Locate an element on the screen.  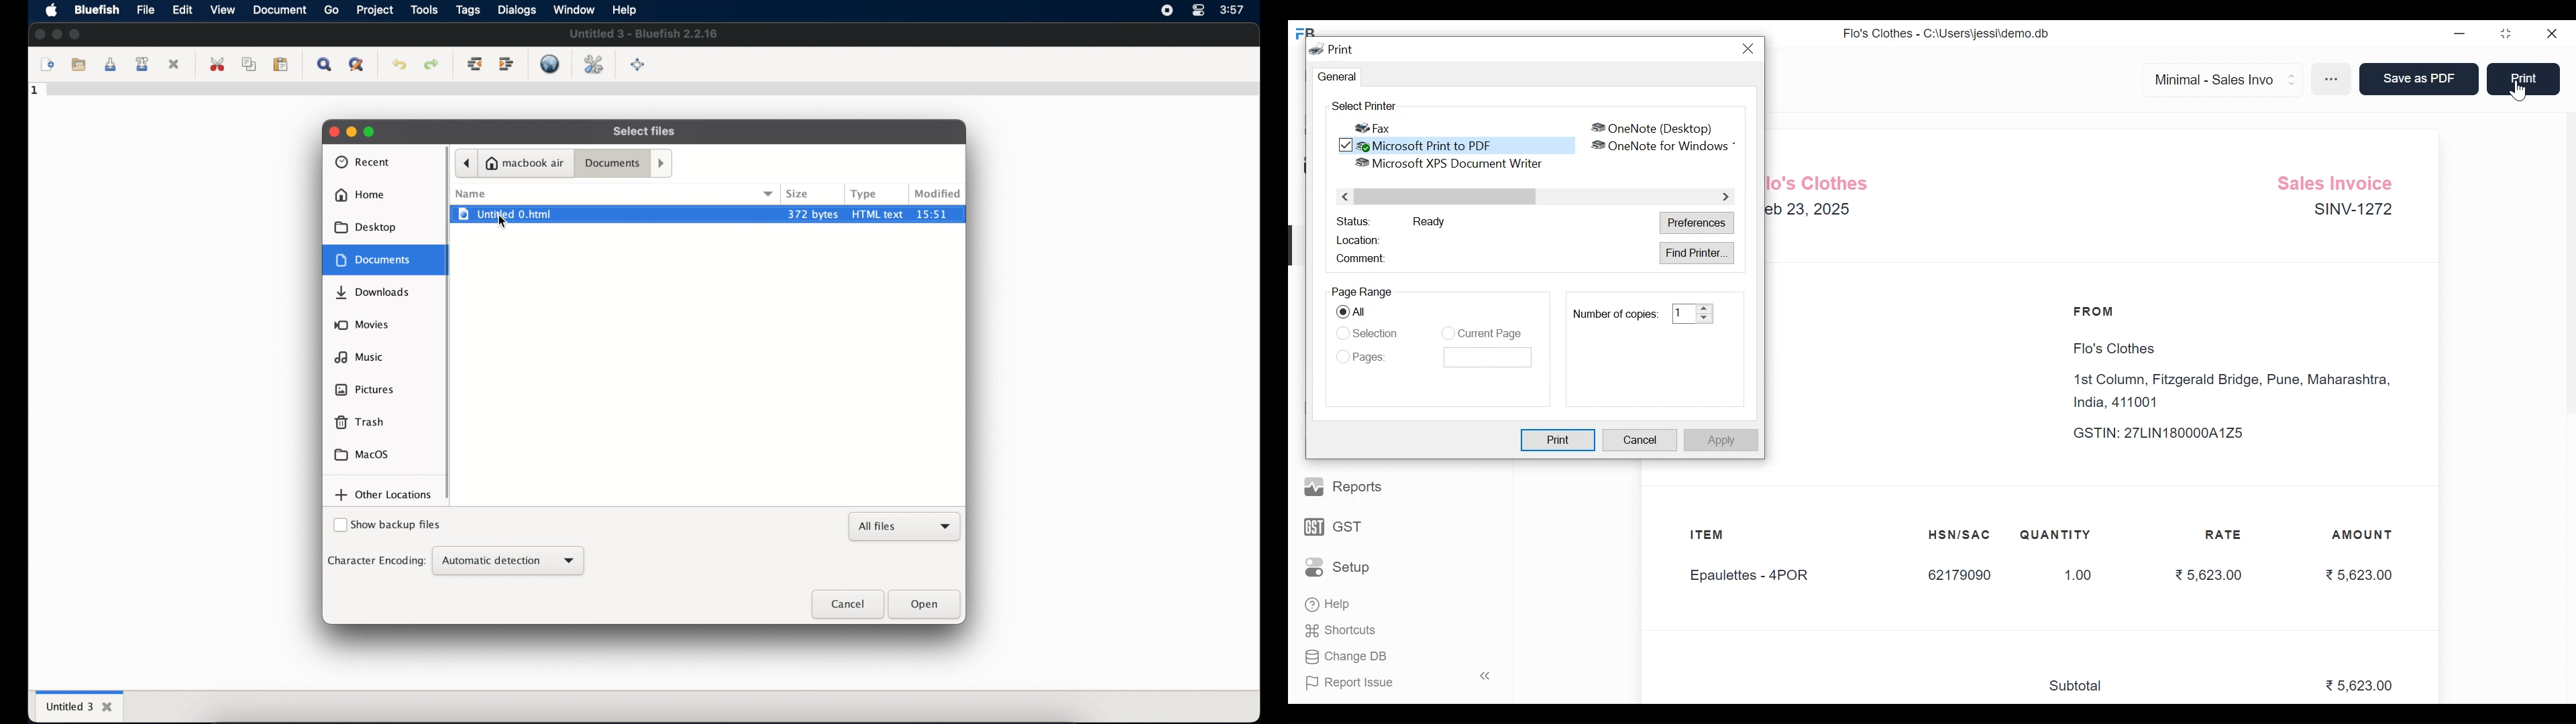
Scroll Right is located at coordinates (1723, 197).